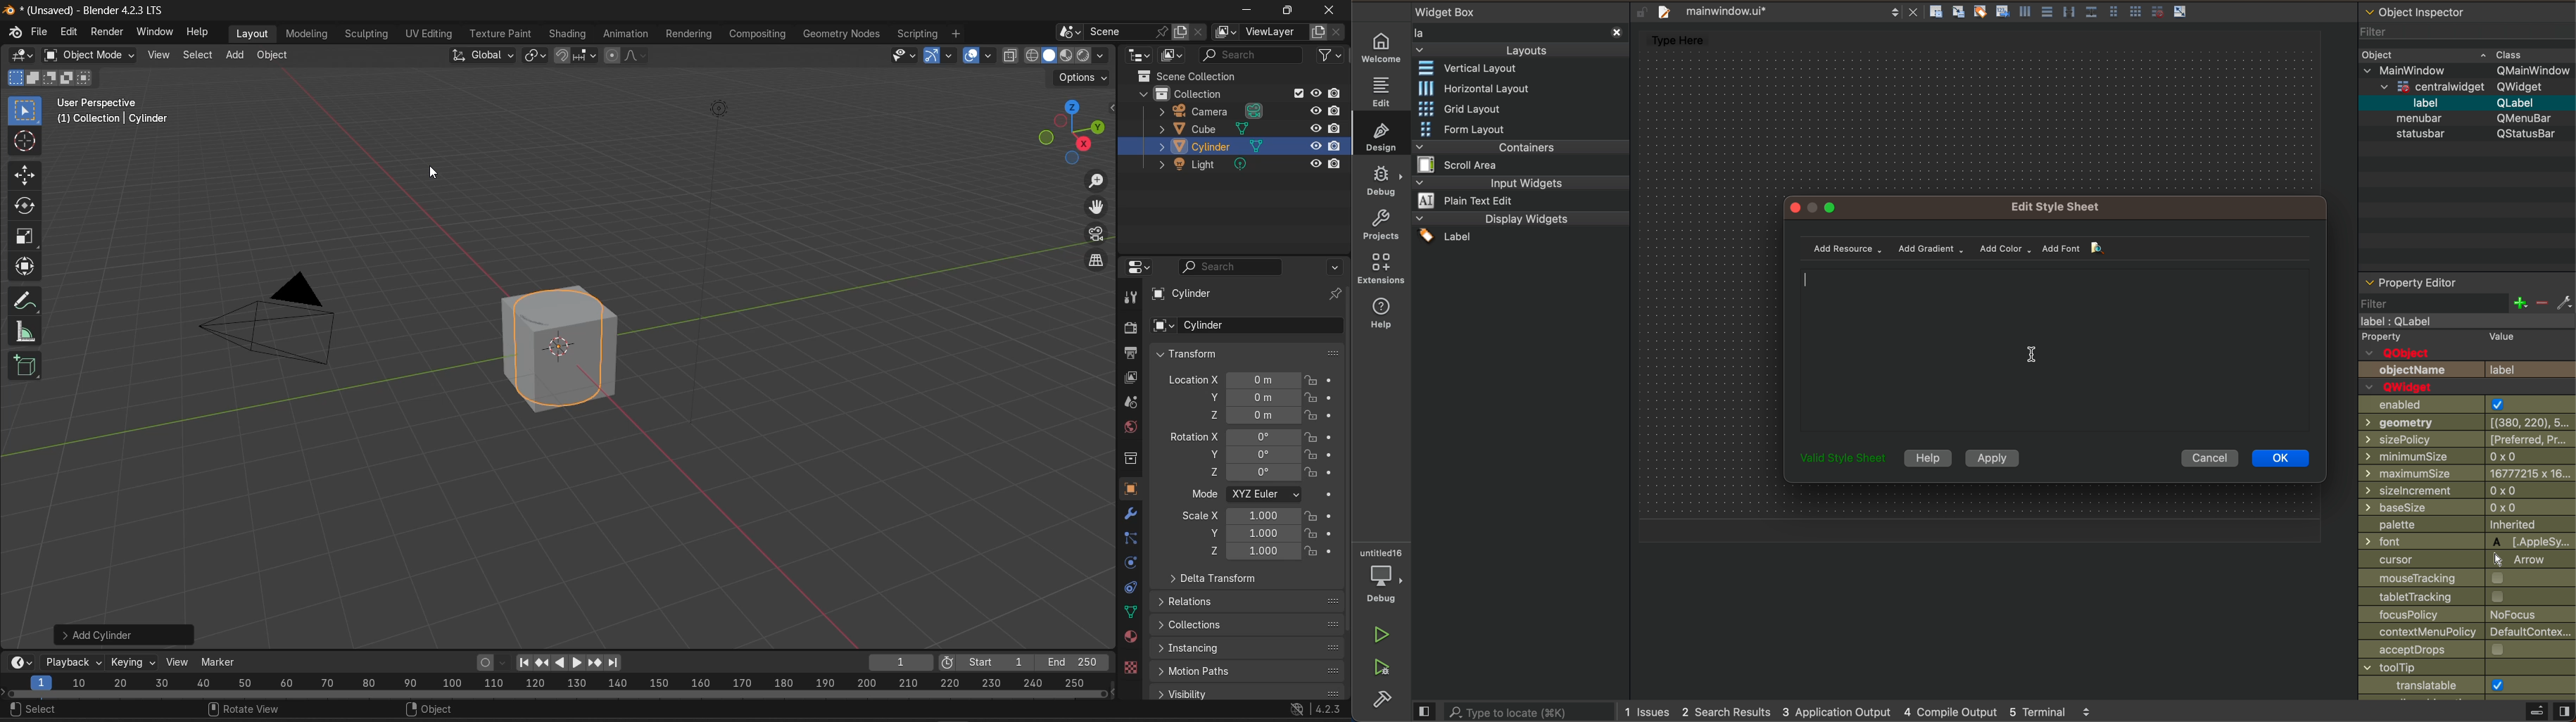 The image size is (2576, 728). What do you see at coordinates (564, 56) in the screenshot?
I see `snap` at bounding box center [564, 56].